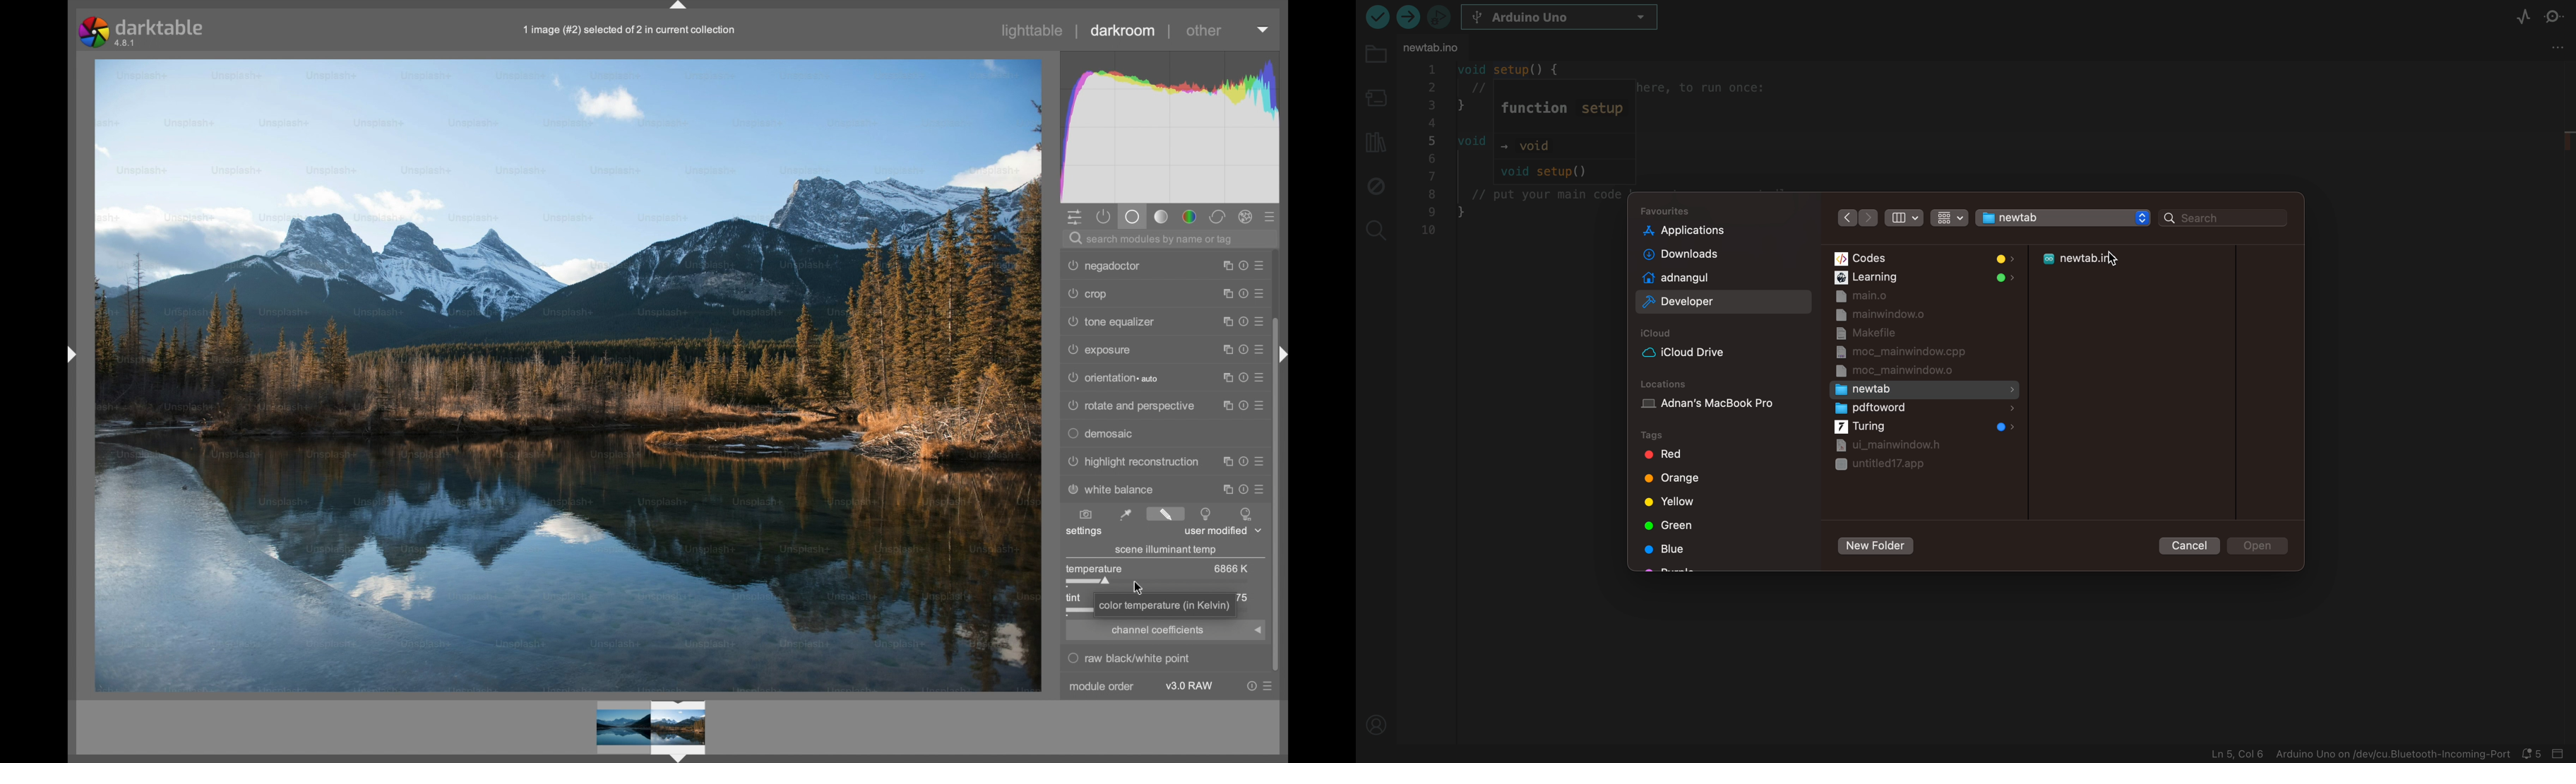 Image resolution: width=2576 pixels, height=784 pixels. Describe the element at coordinates (1242, 430) in the screenshot. I see `reset parameters` at that location.